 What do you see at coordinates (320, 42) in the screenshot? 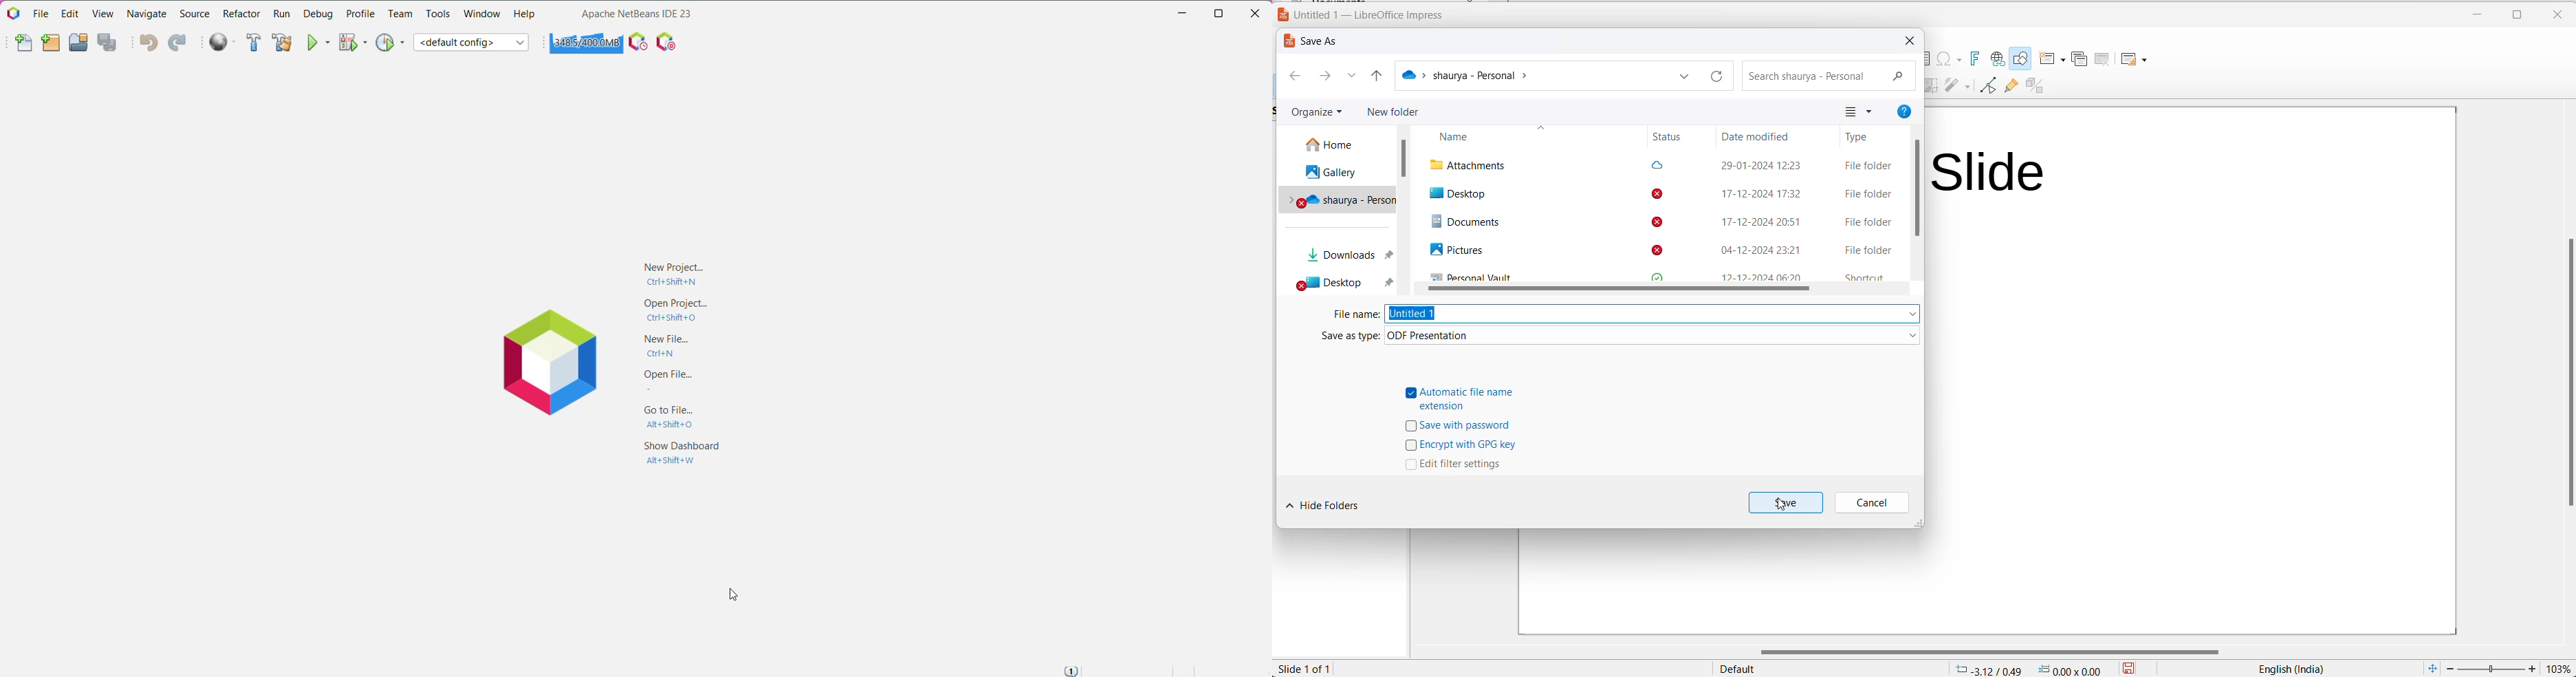
I see `Run Project` at bounding box center [320, 42].